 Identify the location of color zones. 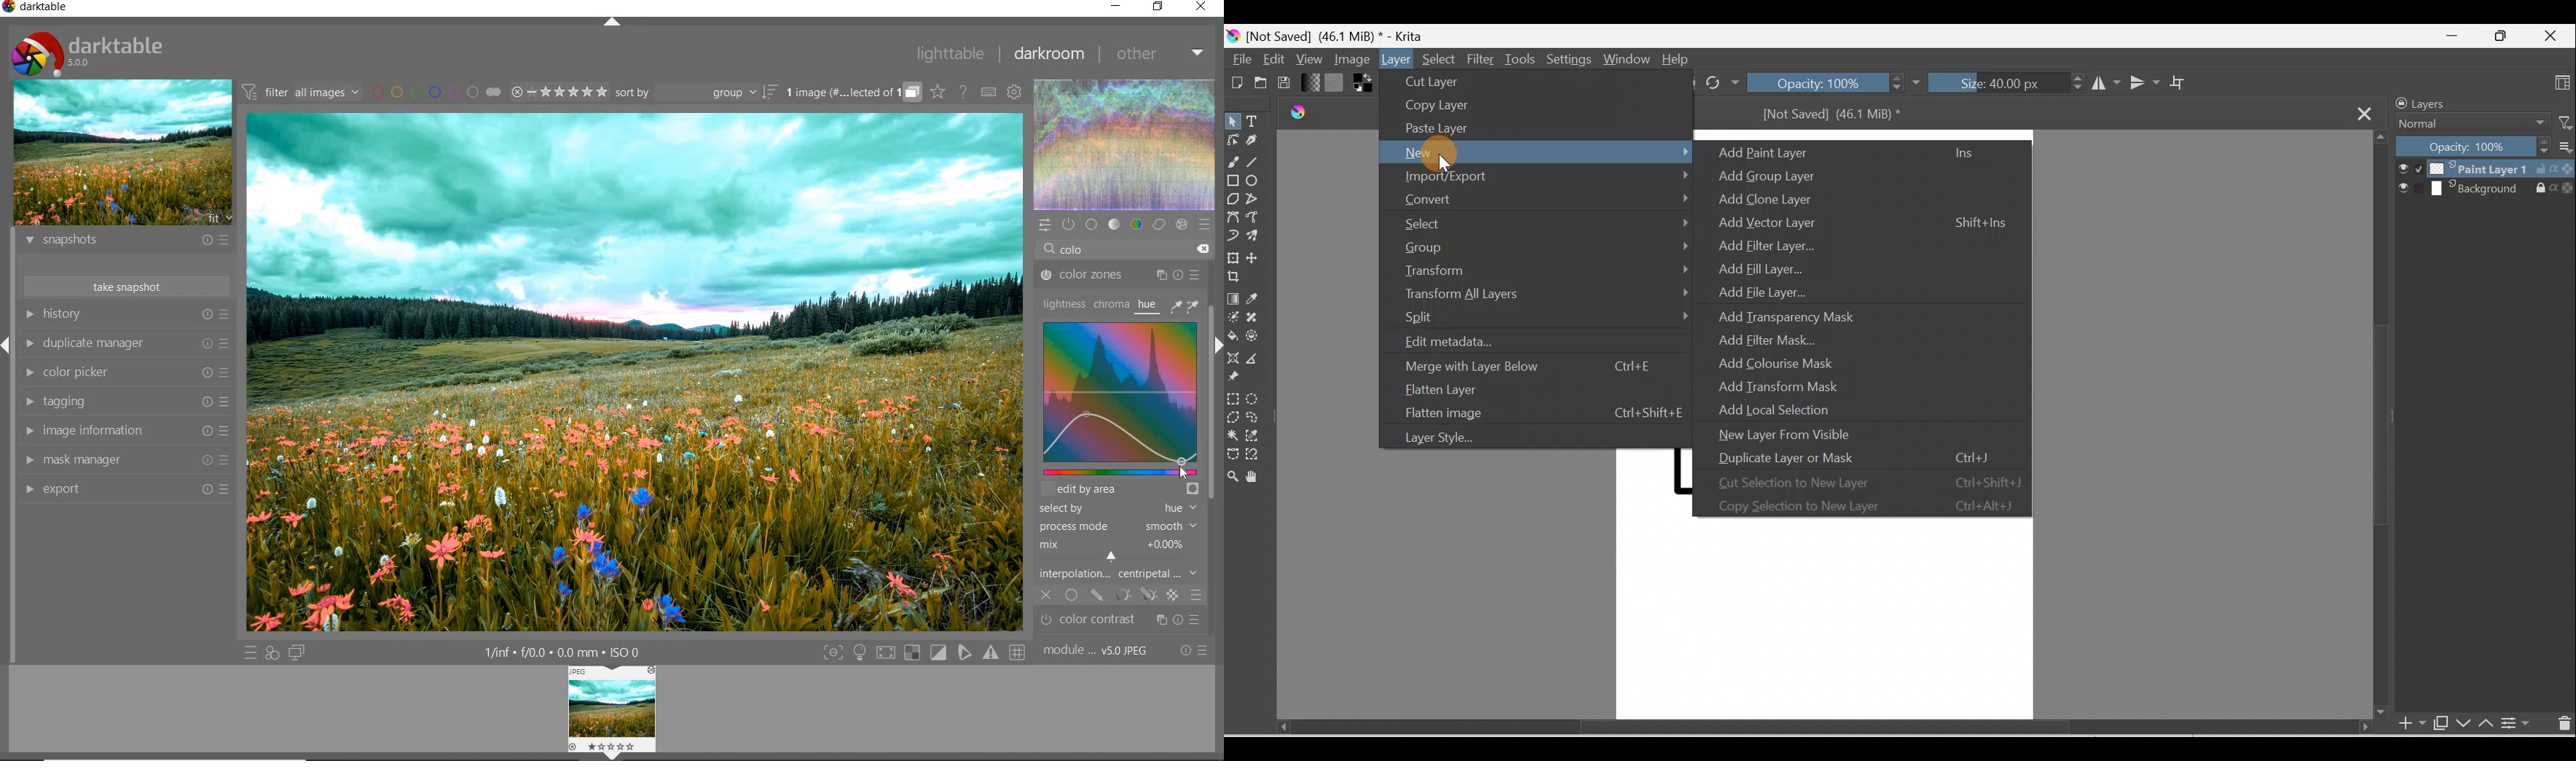
(1120, 277).